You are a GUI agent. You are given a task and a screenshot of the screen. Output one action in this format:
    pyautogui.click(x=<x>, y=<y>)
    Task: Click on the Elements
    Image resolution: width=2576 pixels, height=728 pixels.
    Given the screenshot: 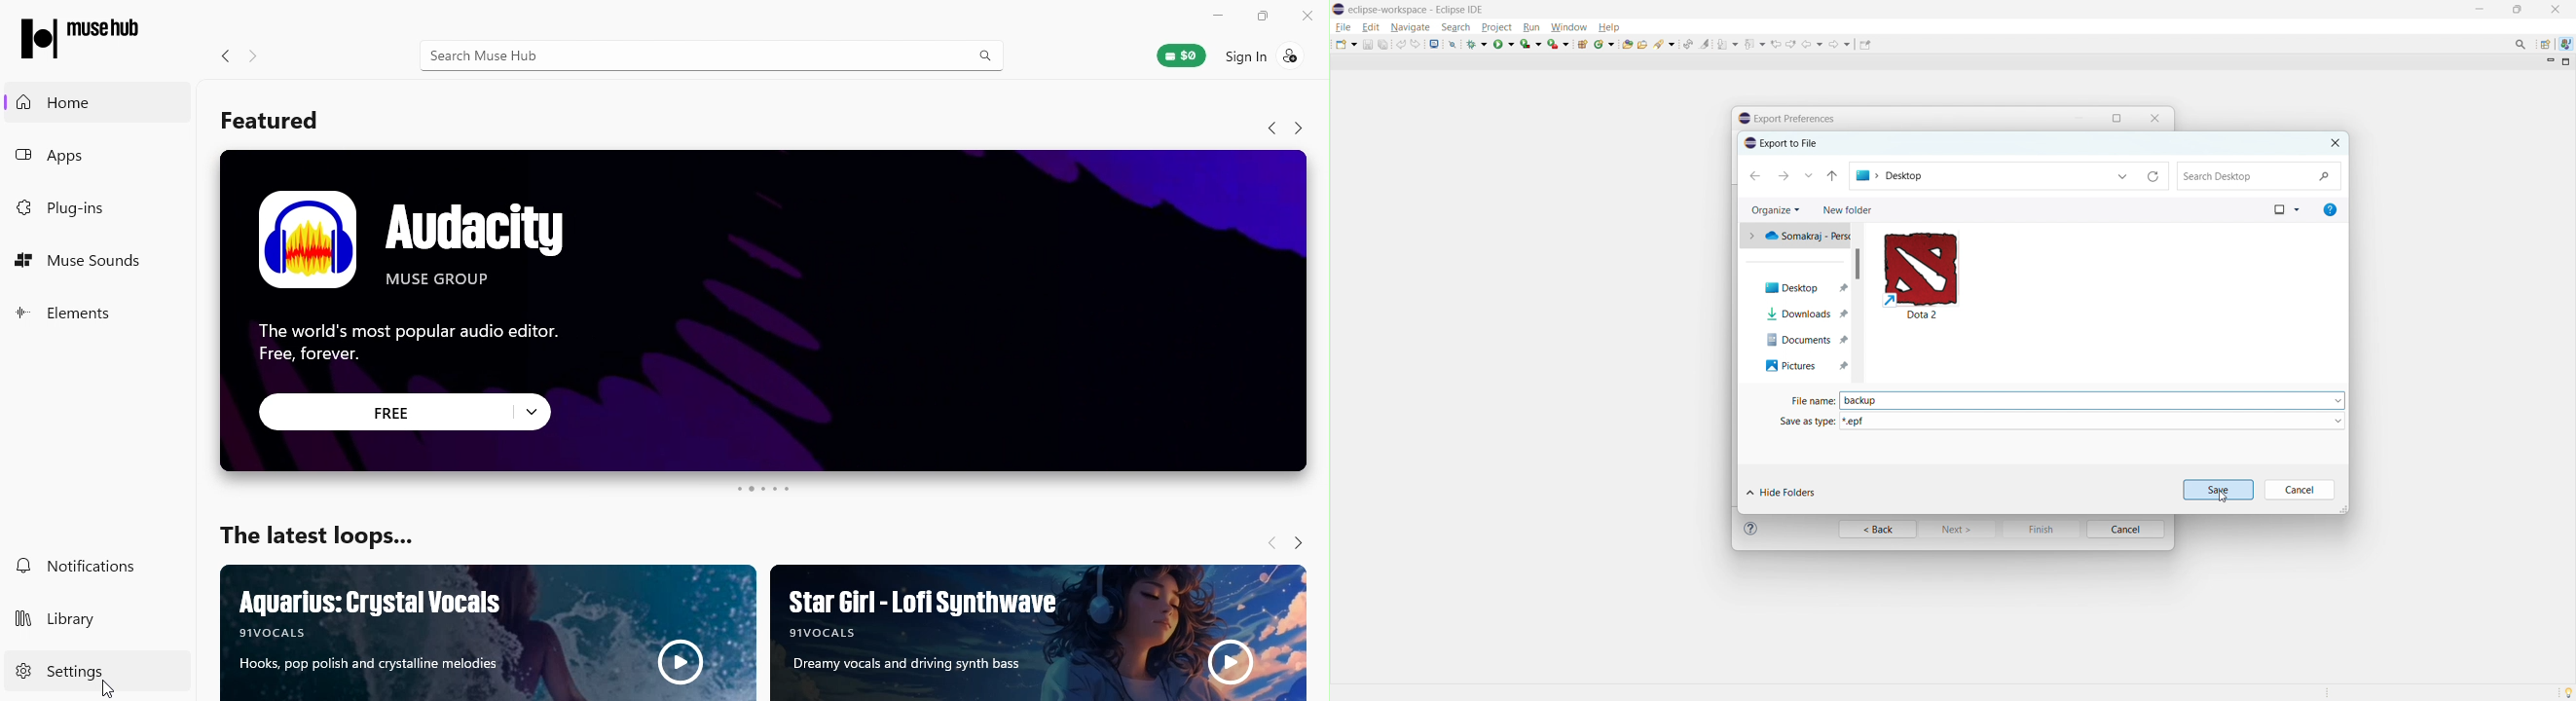 What is the action you would take?
    pyautogui.click(x=67, y=311)
    